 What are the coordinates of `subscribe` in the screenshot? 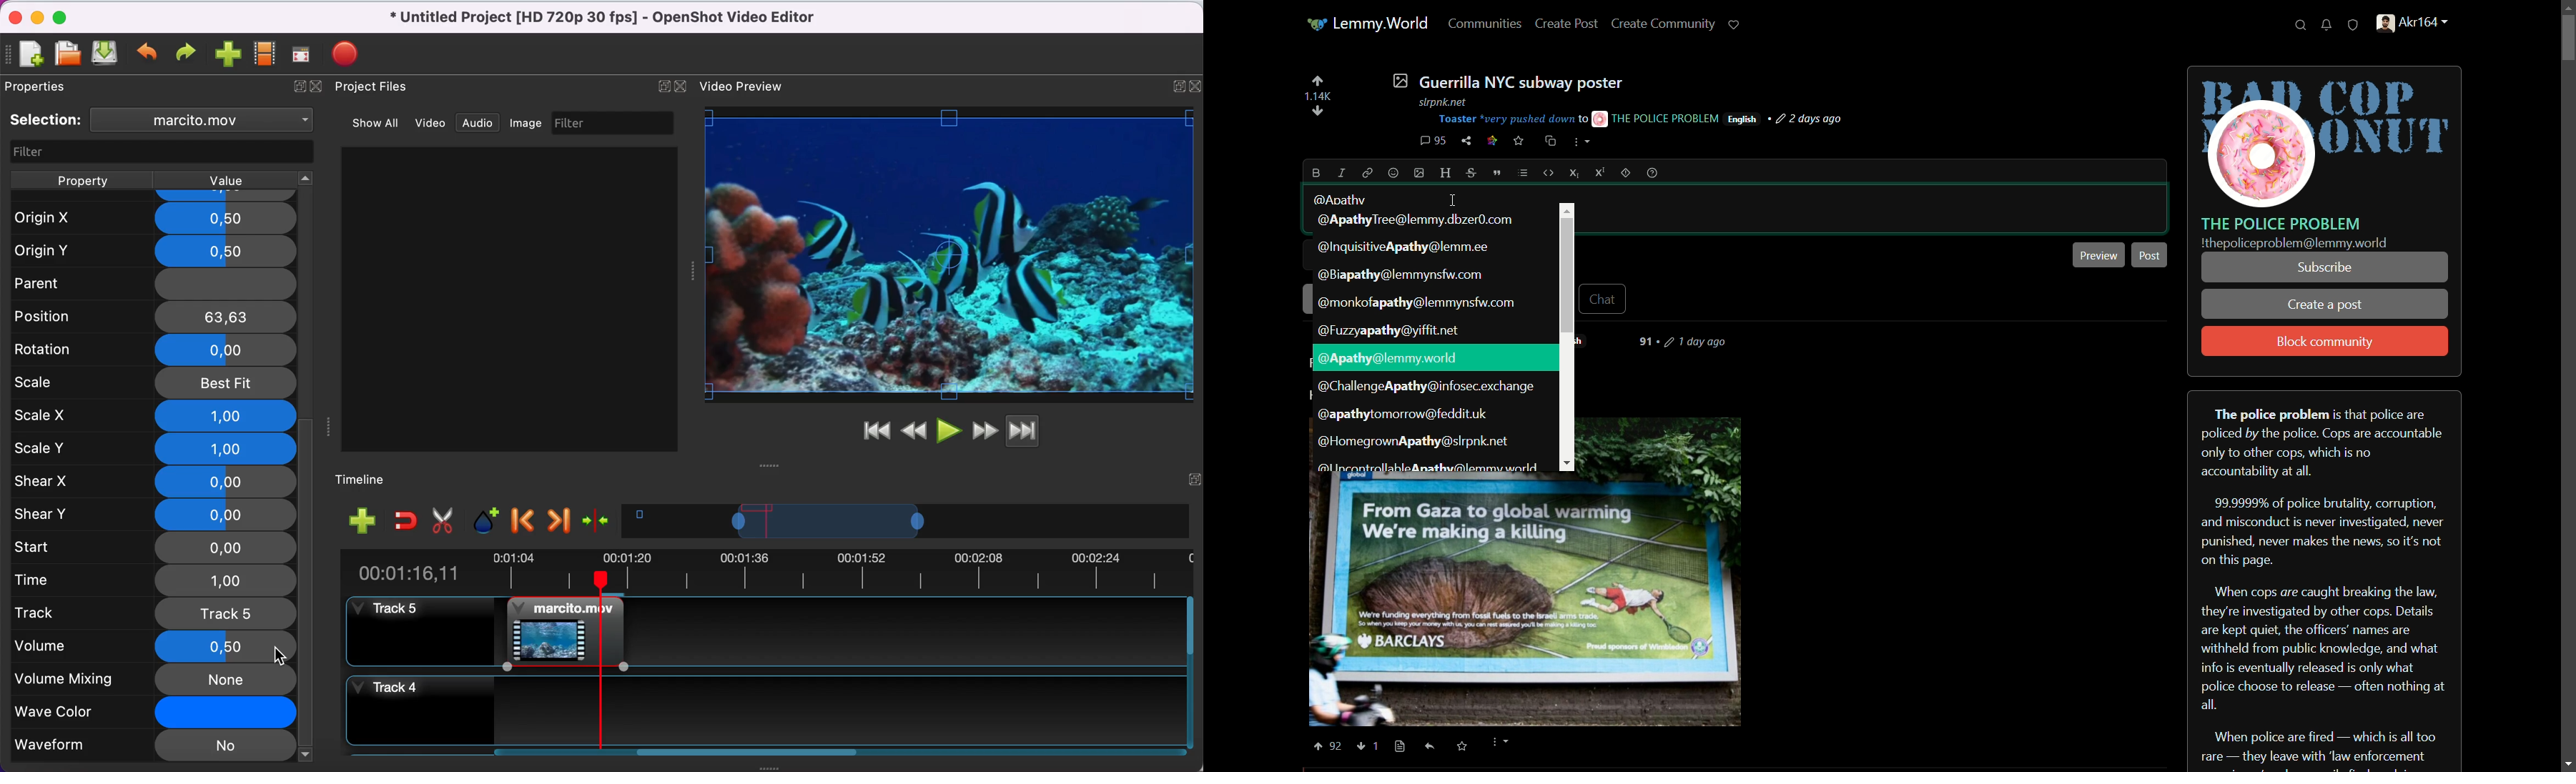 It's located at (2324, 267).